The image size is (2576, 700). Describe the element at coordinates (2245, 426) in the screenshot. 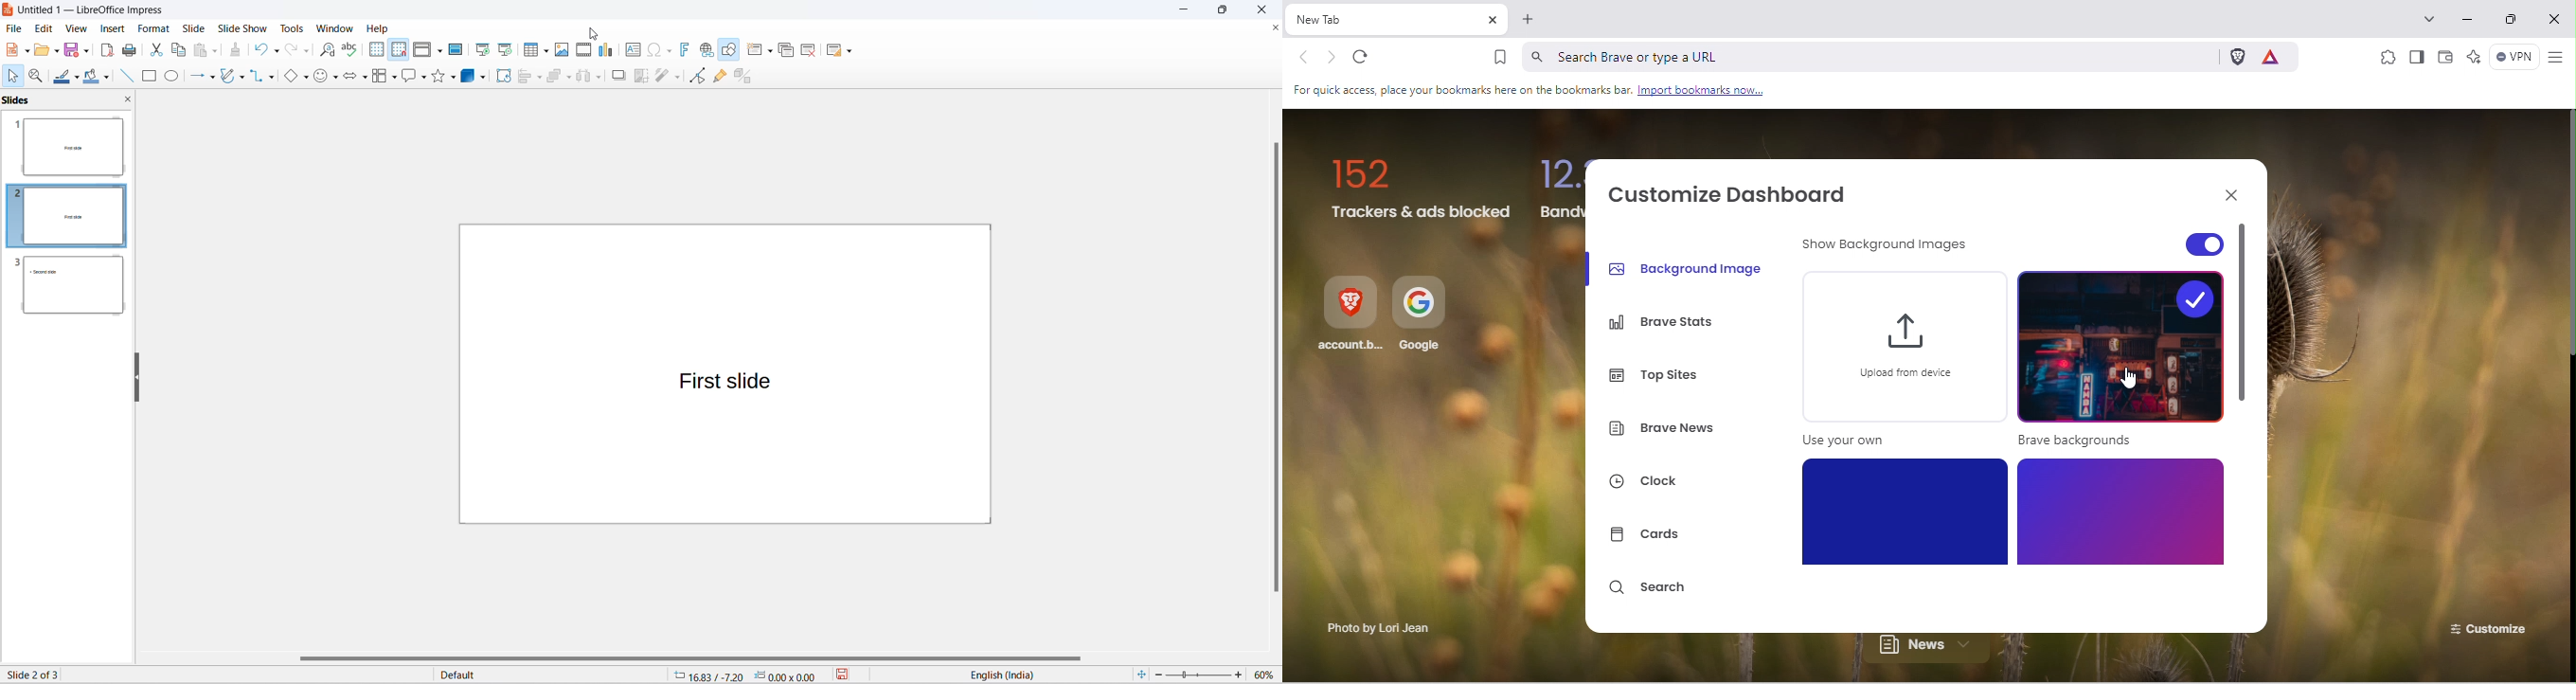

I see `Scroll bar` at that location.